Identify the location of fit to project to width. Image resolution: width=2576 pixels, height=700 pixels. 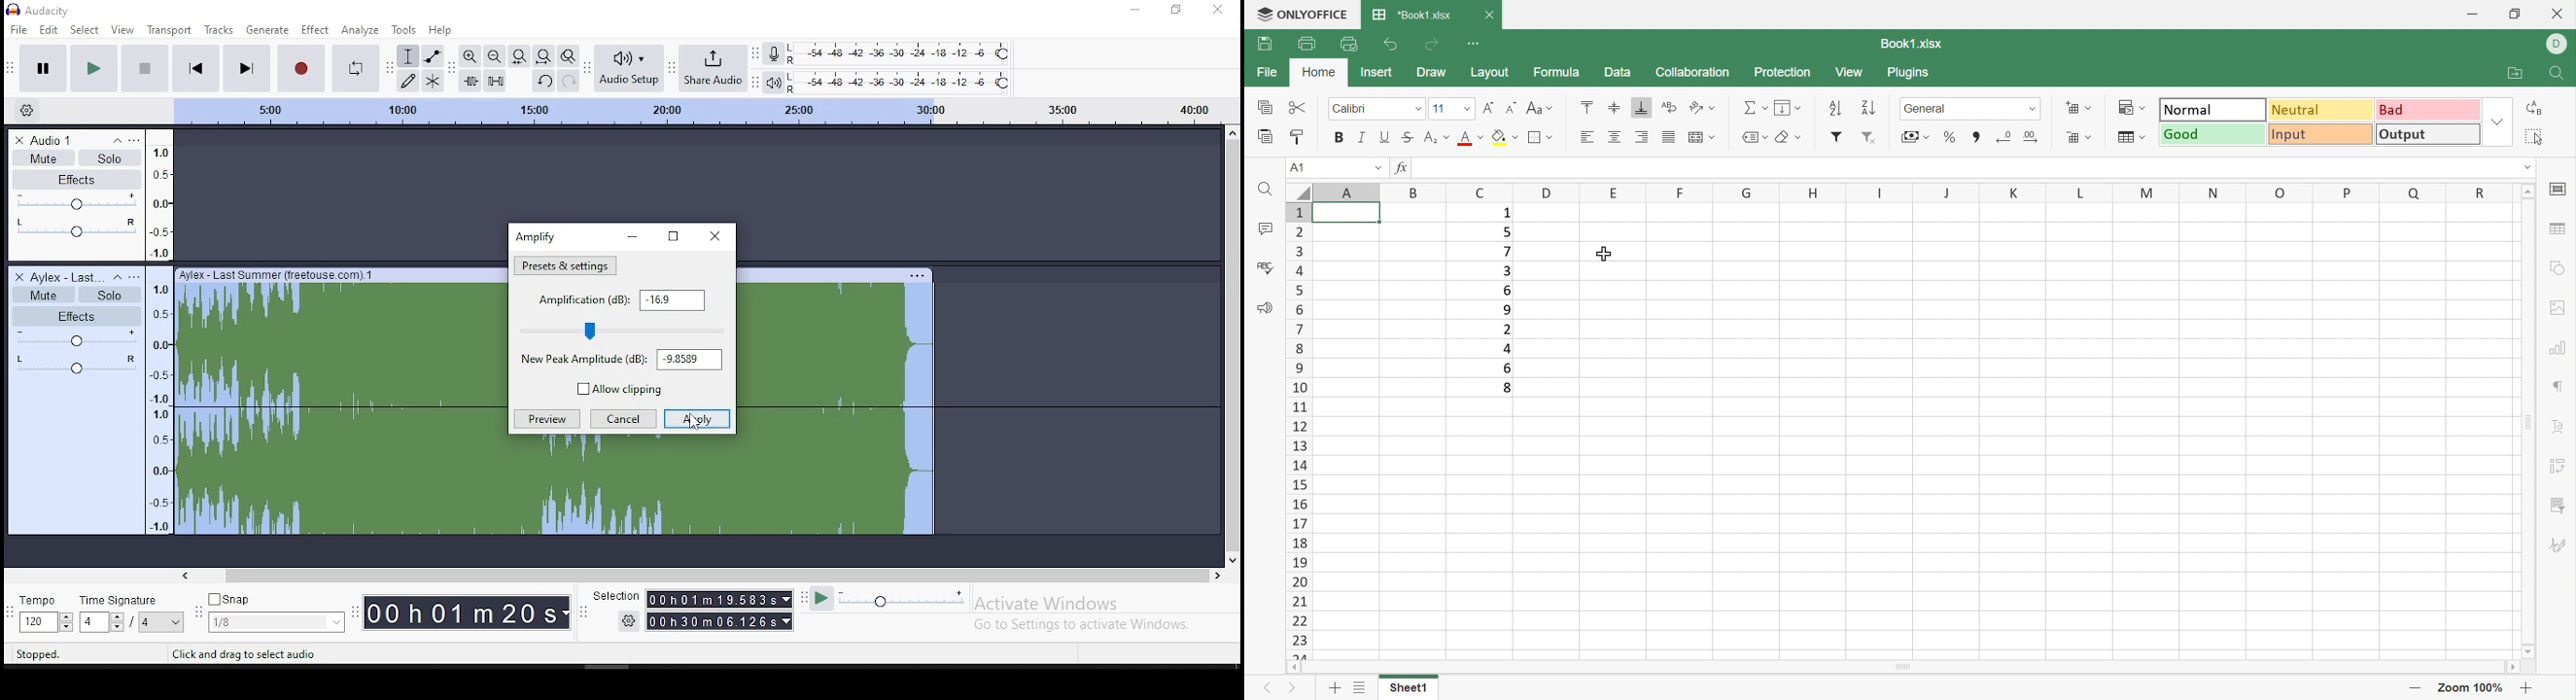
(543, 55).